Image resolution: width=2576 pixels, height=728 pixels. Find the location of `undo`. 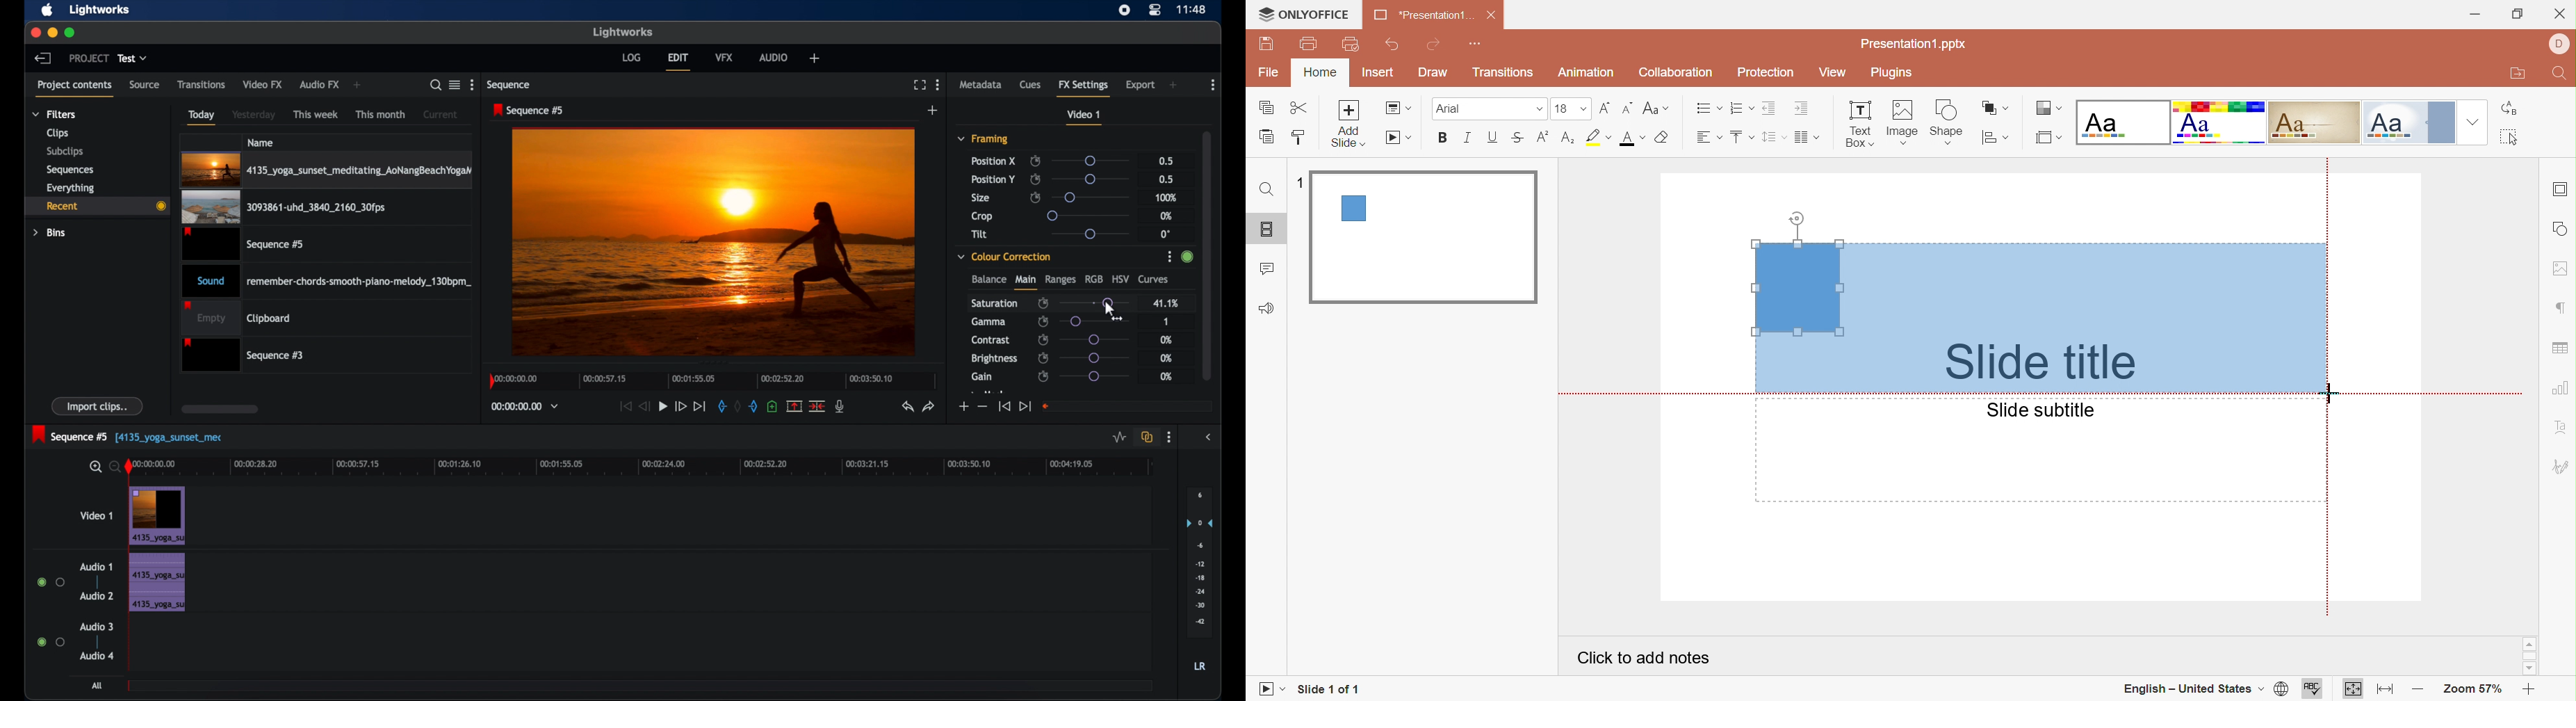

undo is located at coordinates (908, 407).